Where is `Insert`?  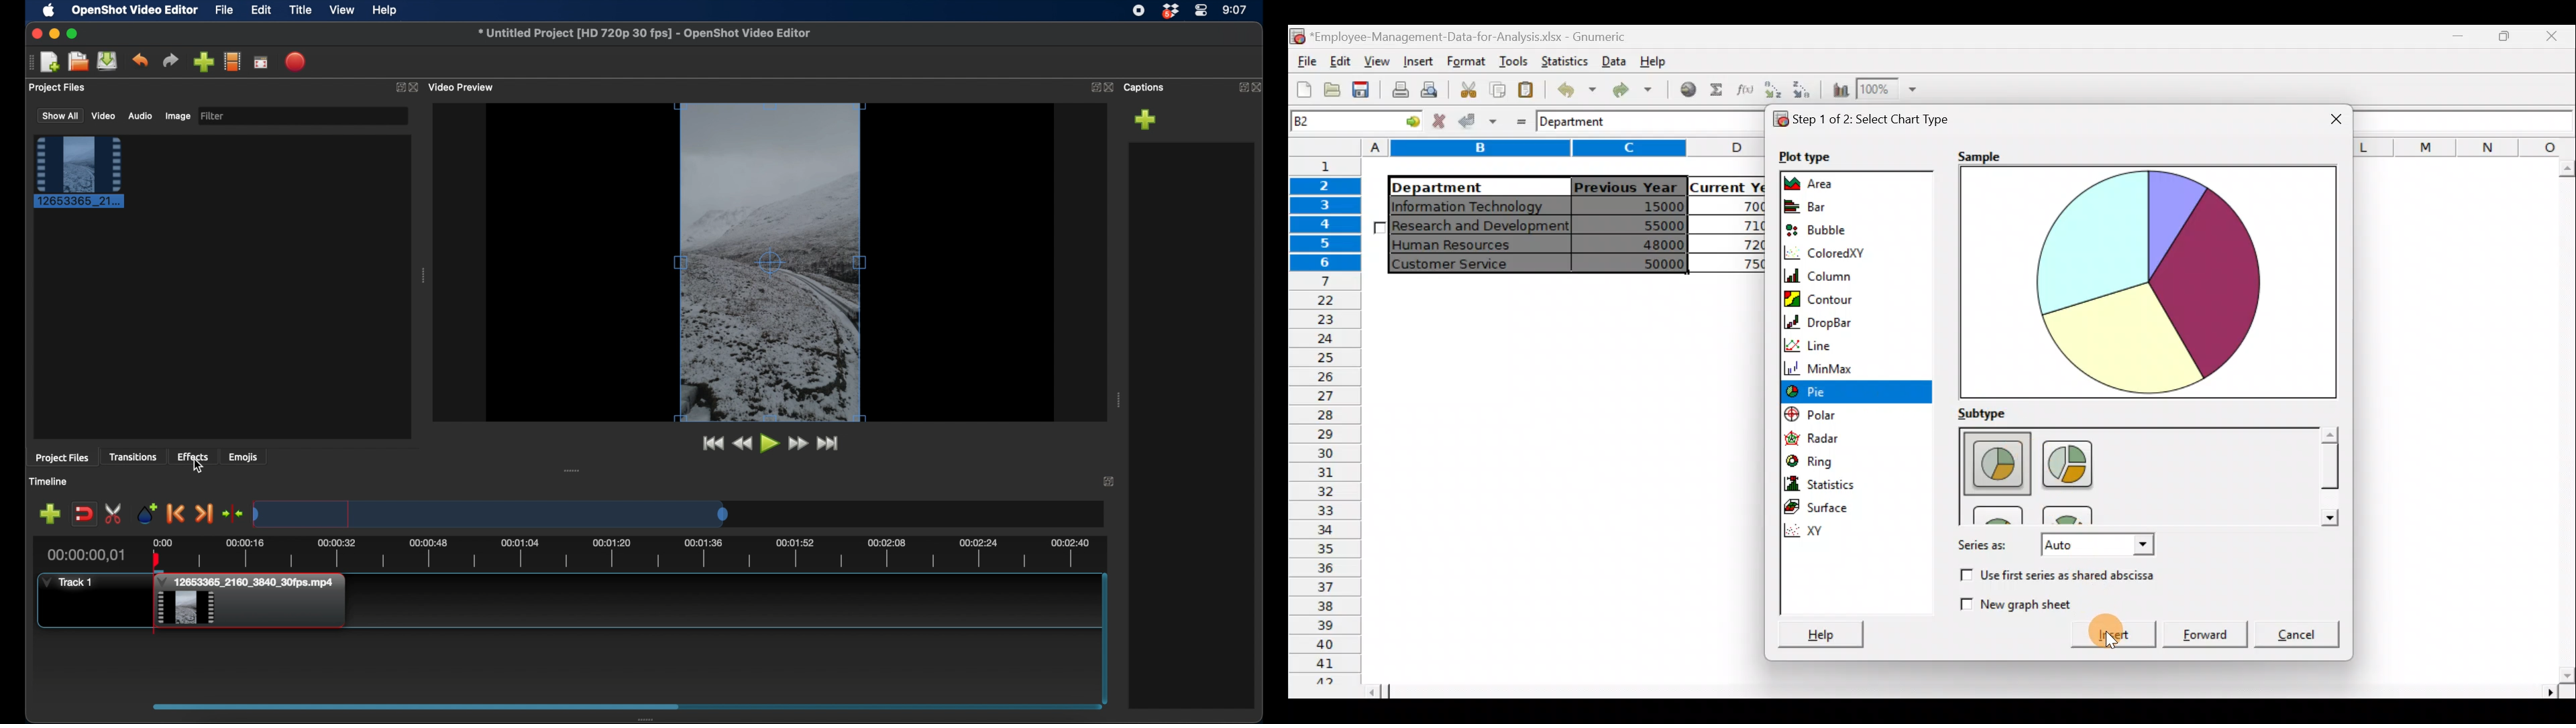 Insert is located at coordinates (1417, 60).